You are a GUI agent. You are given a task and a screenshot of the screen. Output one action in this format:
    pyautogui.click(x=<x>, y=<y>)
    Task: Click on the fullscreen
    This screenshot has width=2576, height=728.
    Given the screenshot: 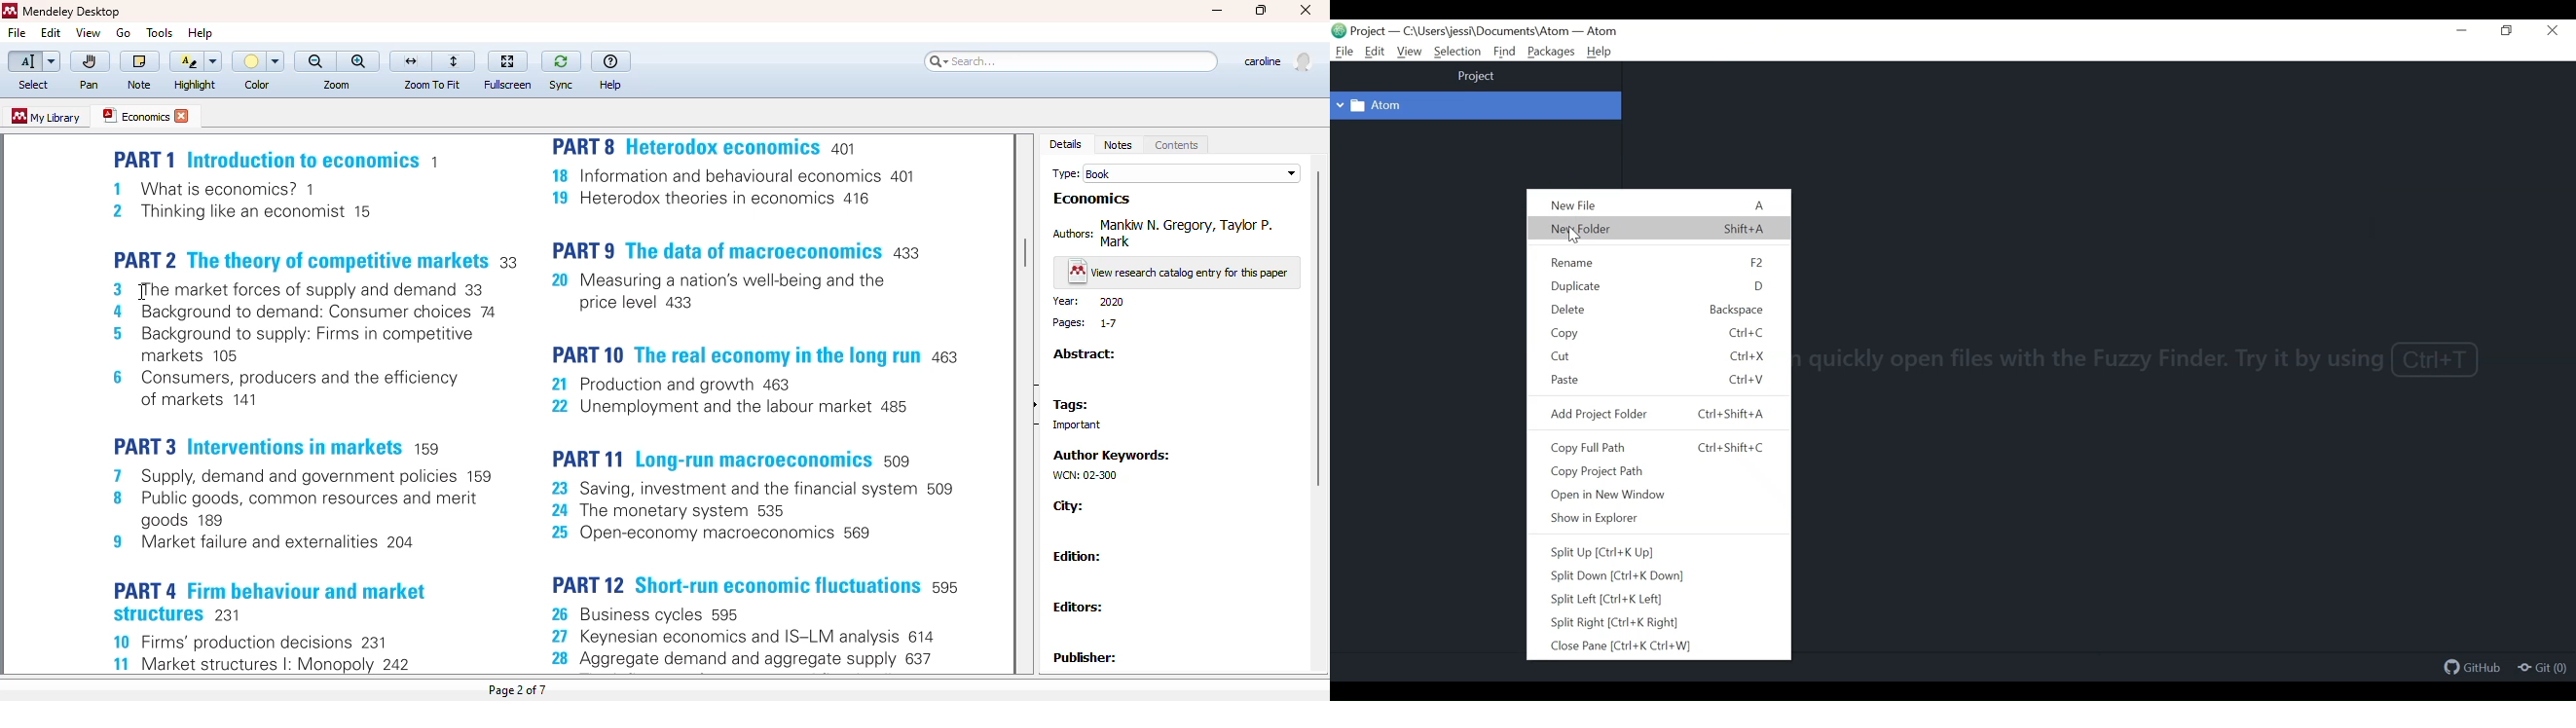 What is the action you would take?
    pyautogui.click(x=507, y=61)
    